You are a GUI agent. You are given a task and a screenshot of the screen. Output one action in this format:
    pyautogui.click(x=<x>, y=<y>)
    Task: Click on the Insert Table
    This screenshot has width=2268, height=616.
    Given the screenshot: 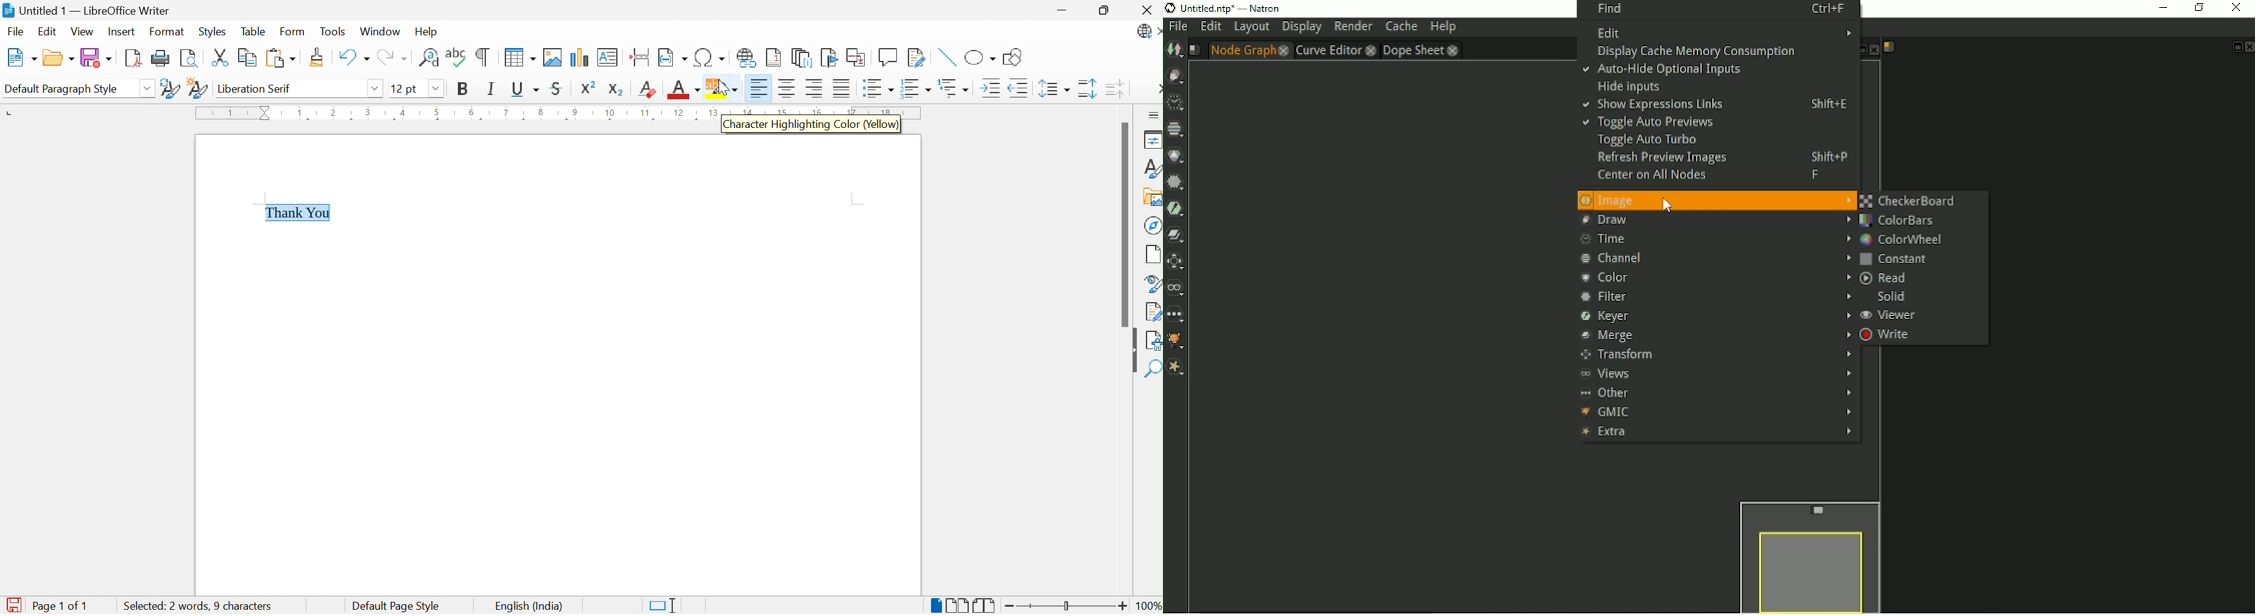 What is the action you would take?
    pyautogui.click(x=519, y=57)
    